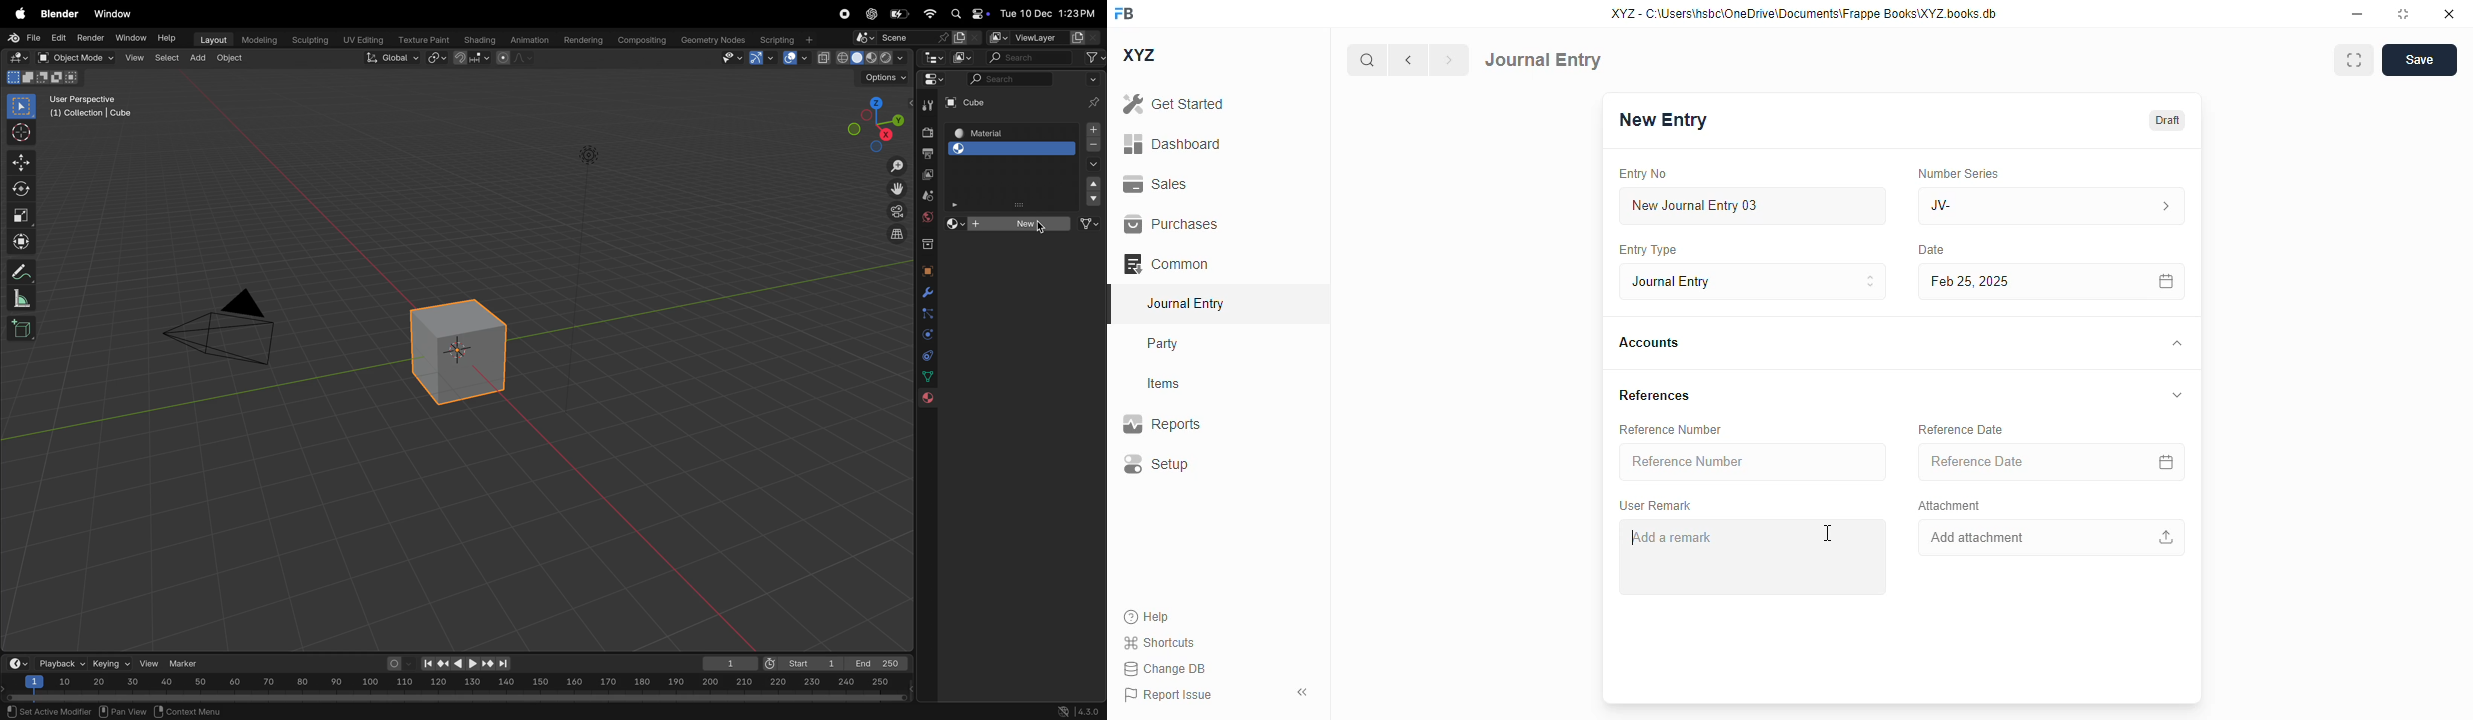 Image resolution: width=2492 pixels, height=728 pixels. I want to click on sales, so click(1158, 185).